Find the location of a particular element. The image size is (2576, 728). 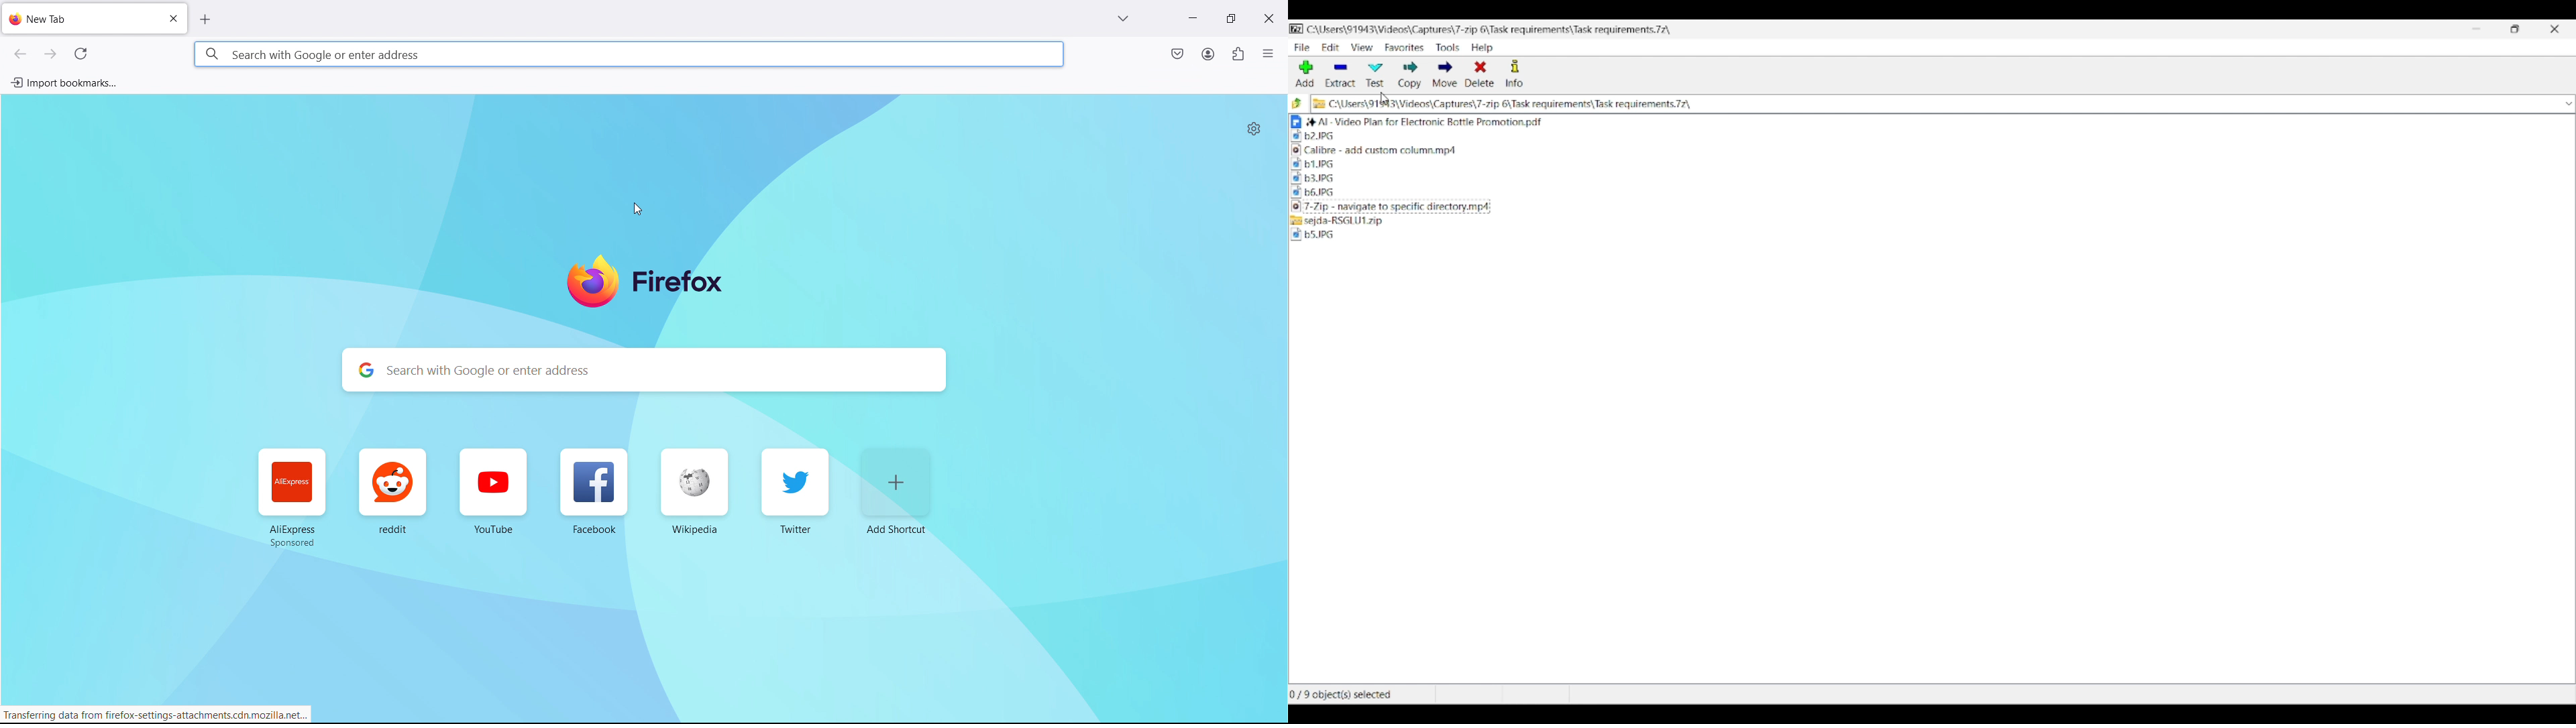

Favorites menu is located at coordinates (1405, 48).